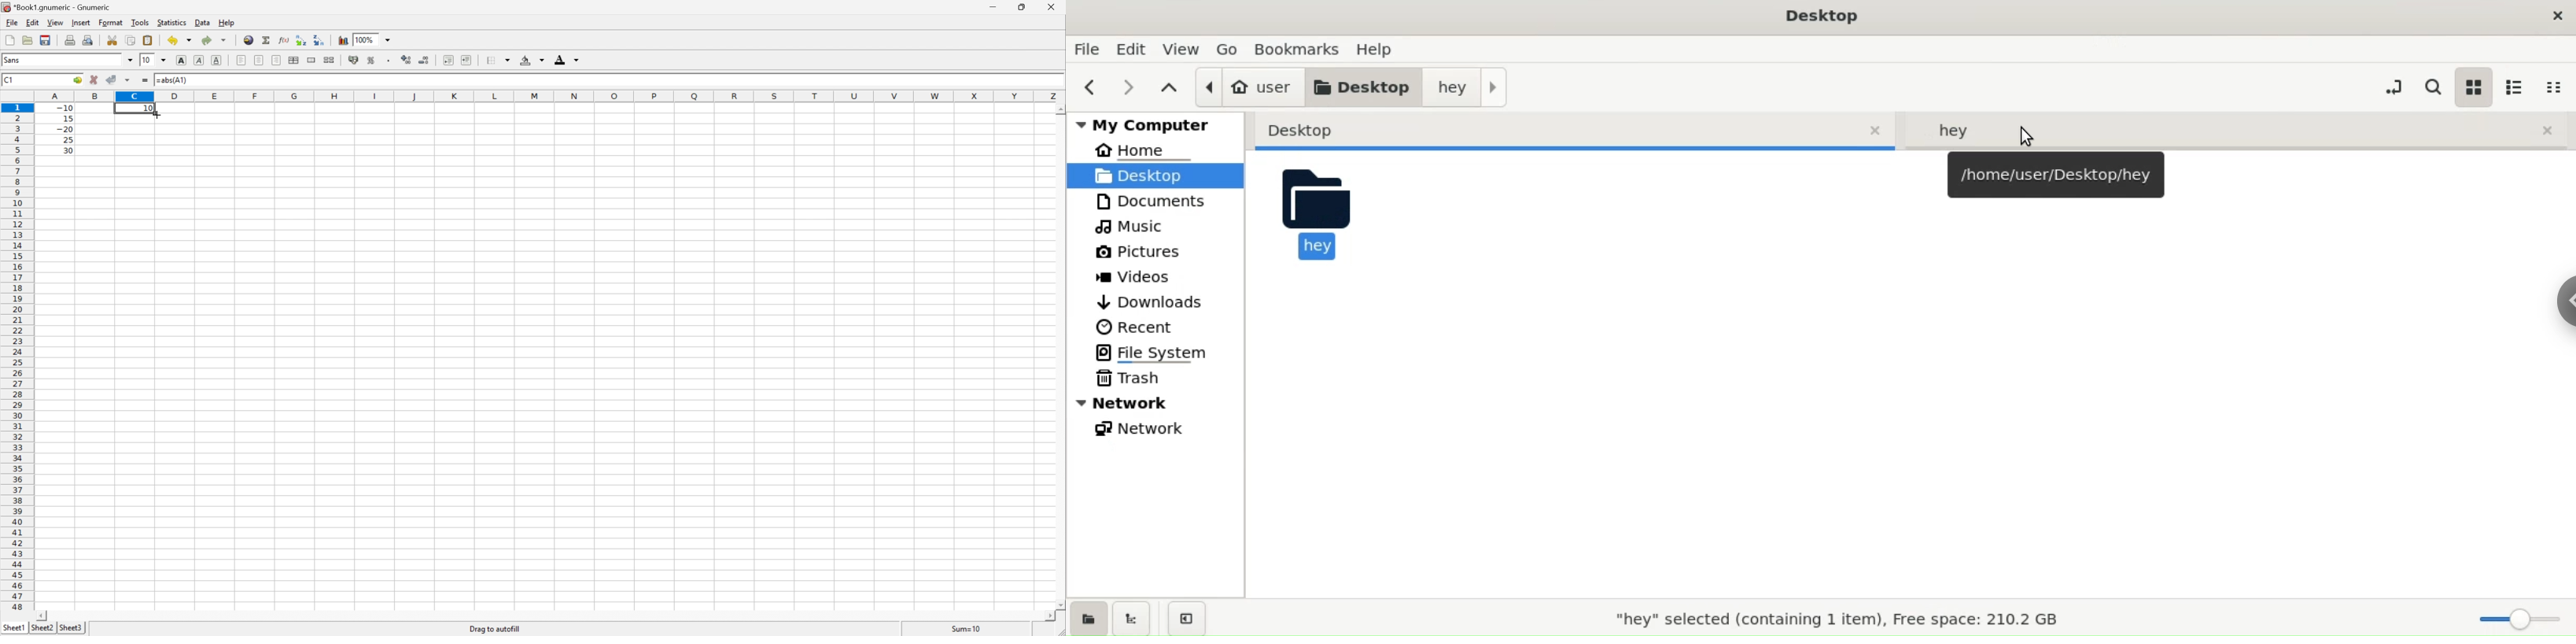 The image size is (2576, 644). Describe the element at coordinates (175, 79) in the screenshot. I see `=ABS(A1)` at that location.